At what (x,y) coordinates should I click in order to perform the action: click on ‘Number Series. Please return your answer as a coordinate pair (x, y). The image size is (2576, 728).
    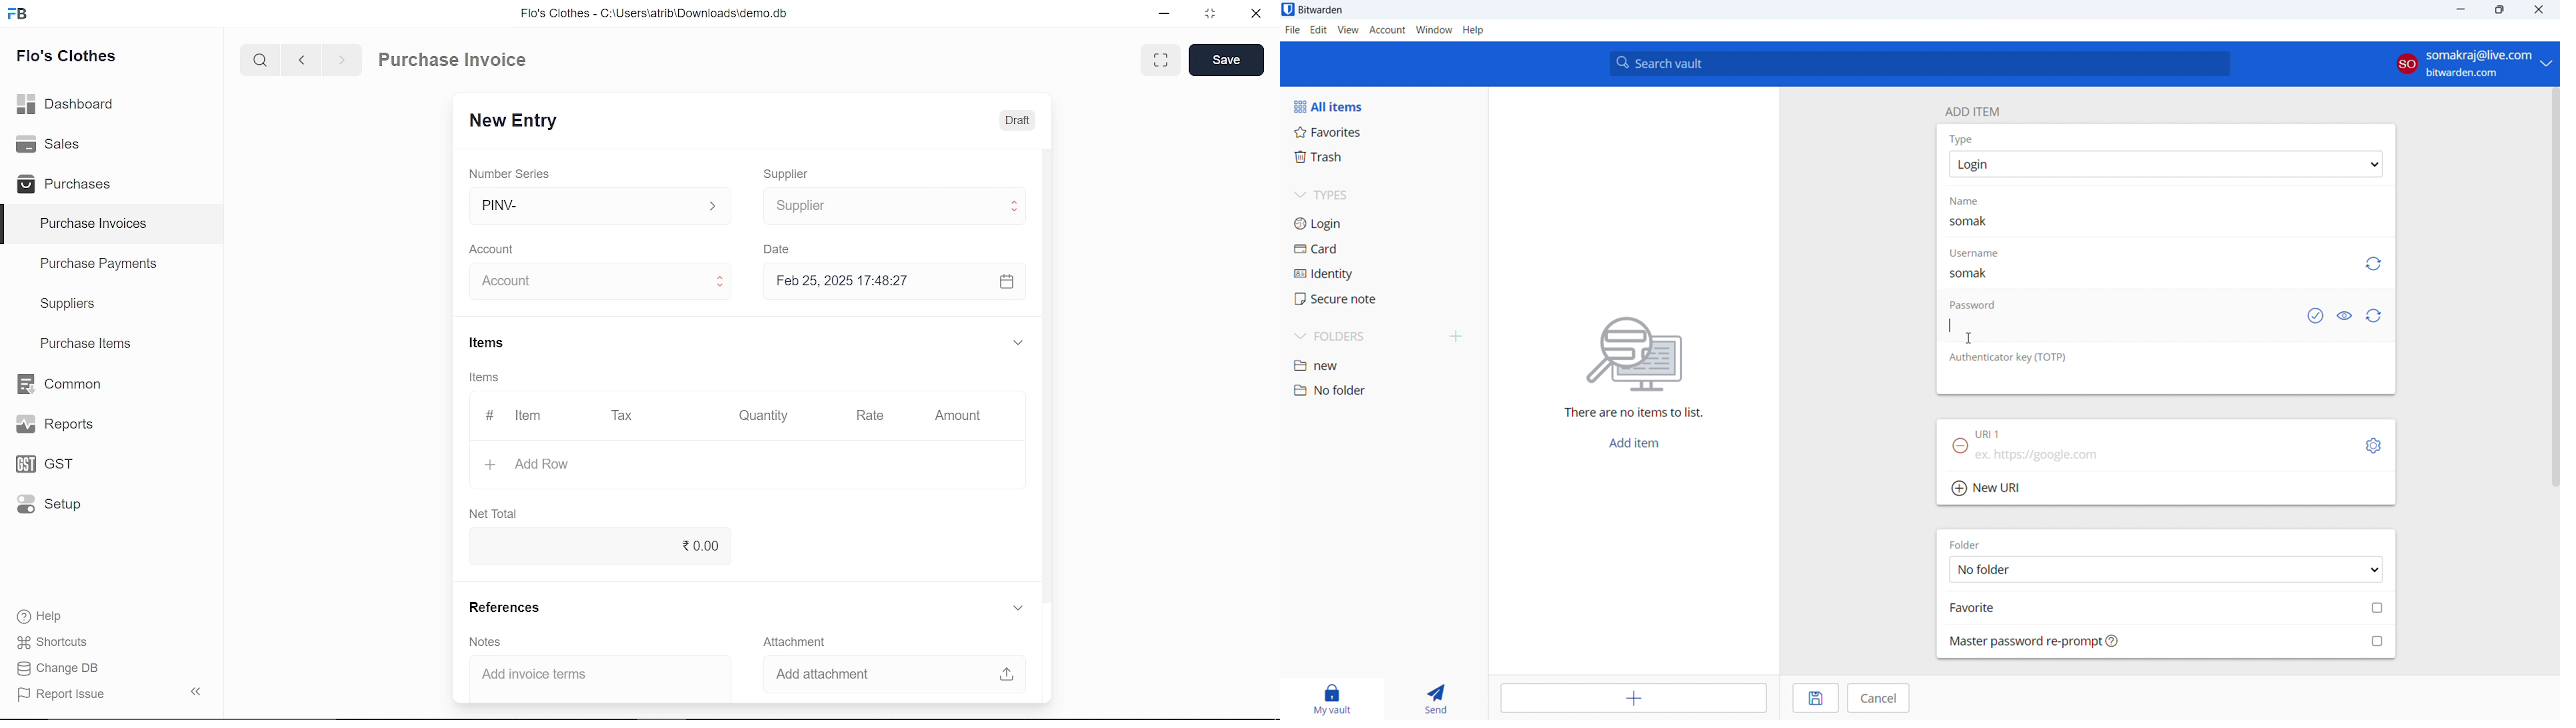
    Looking at the image, I should click on (516, 173).